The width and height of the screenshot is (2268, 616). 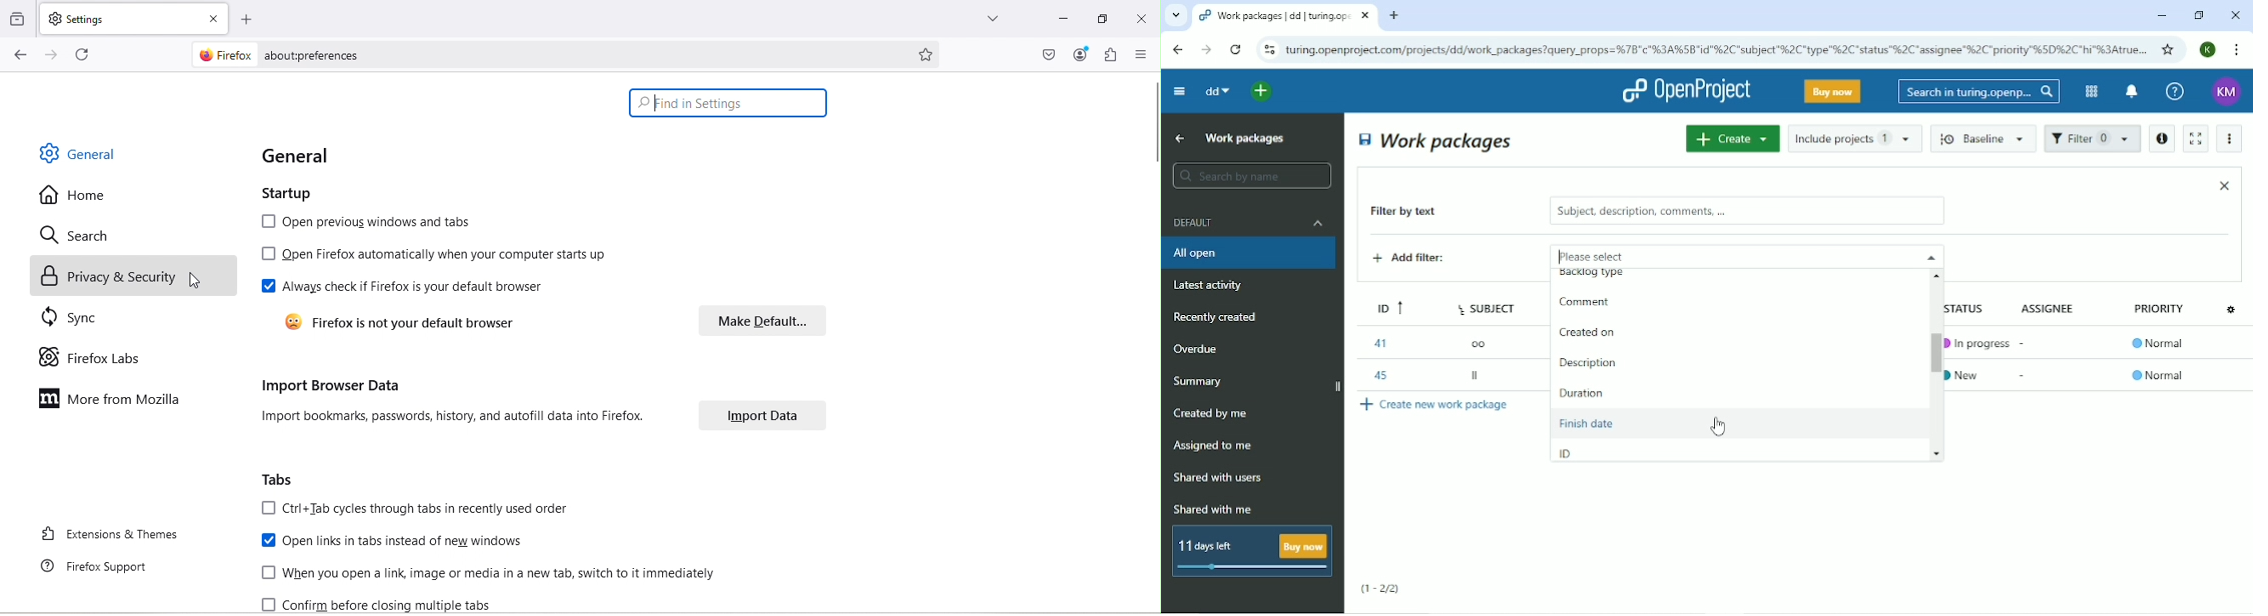 What do you see at coordinates (931, 53) in the screenshot?
I see `Boommark` at bounding box center [931, 53].